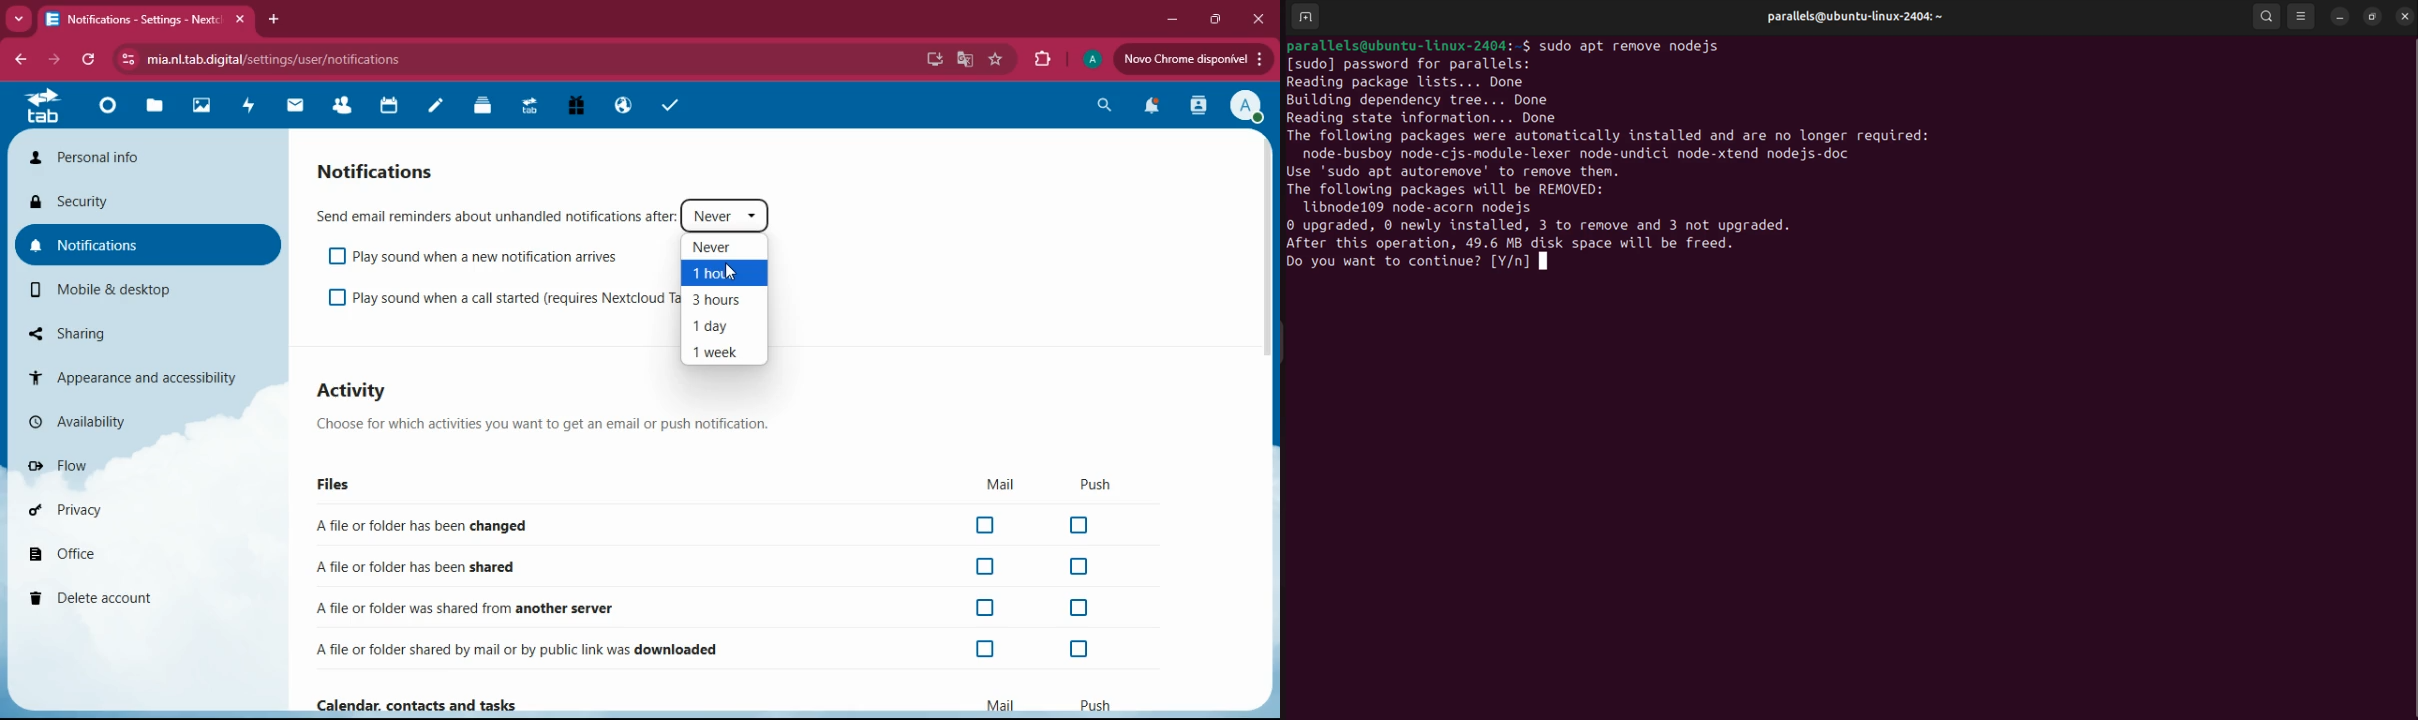  I want to click on profile, so click(1248, 107).